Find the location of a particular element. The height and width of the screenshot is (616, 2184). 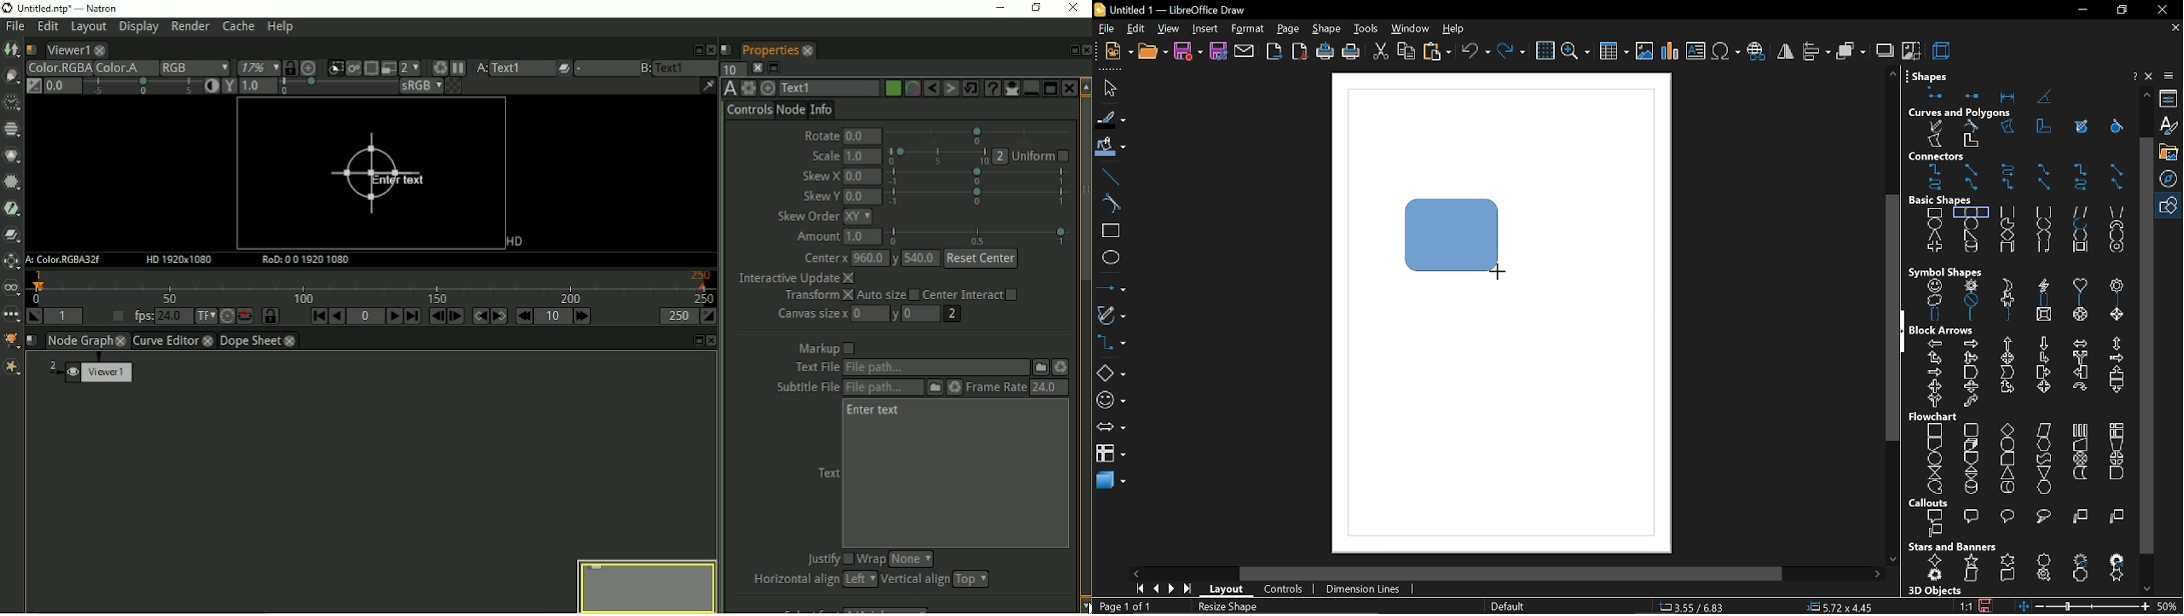

co-ordinate is located at coordinates (1697, 606).